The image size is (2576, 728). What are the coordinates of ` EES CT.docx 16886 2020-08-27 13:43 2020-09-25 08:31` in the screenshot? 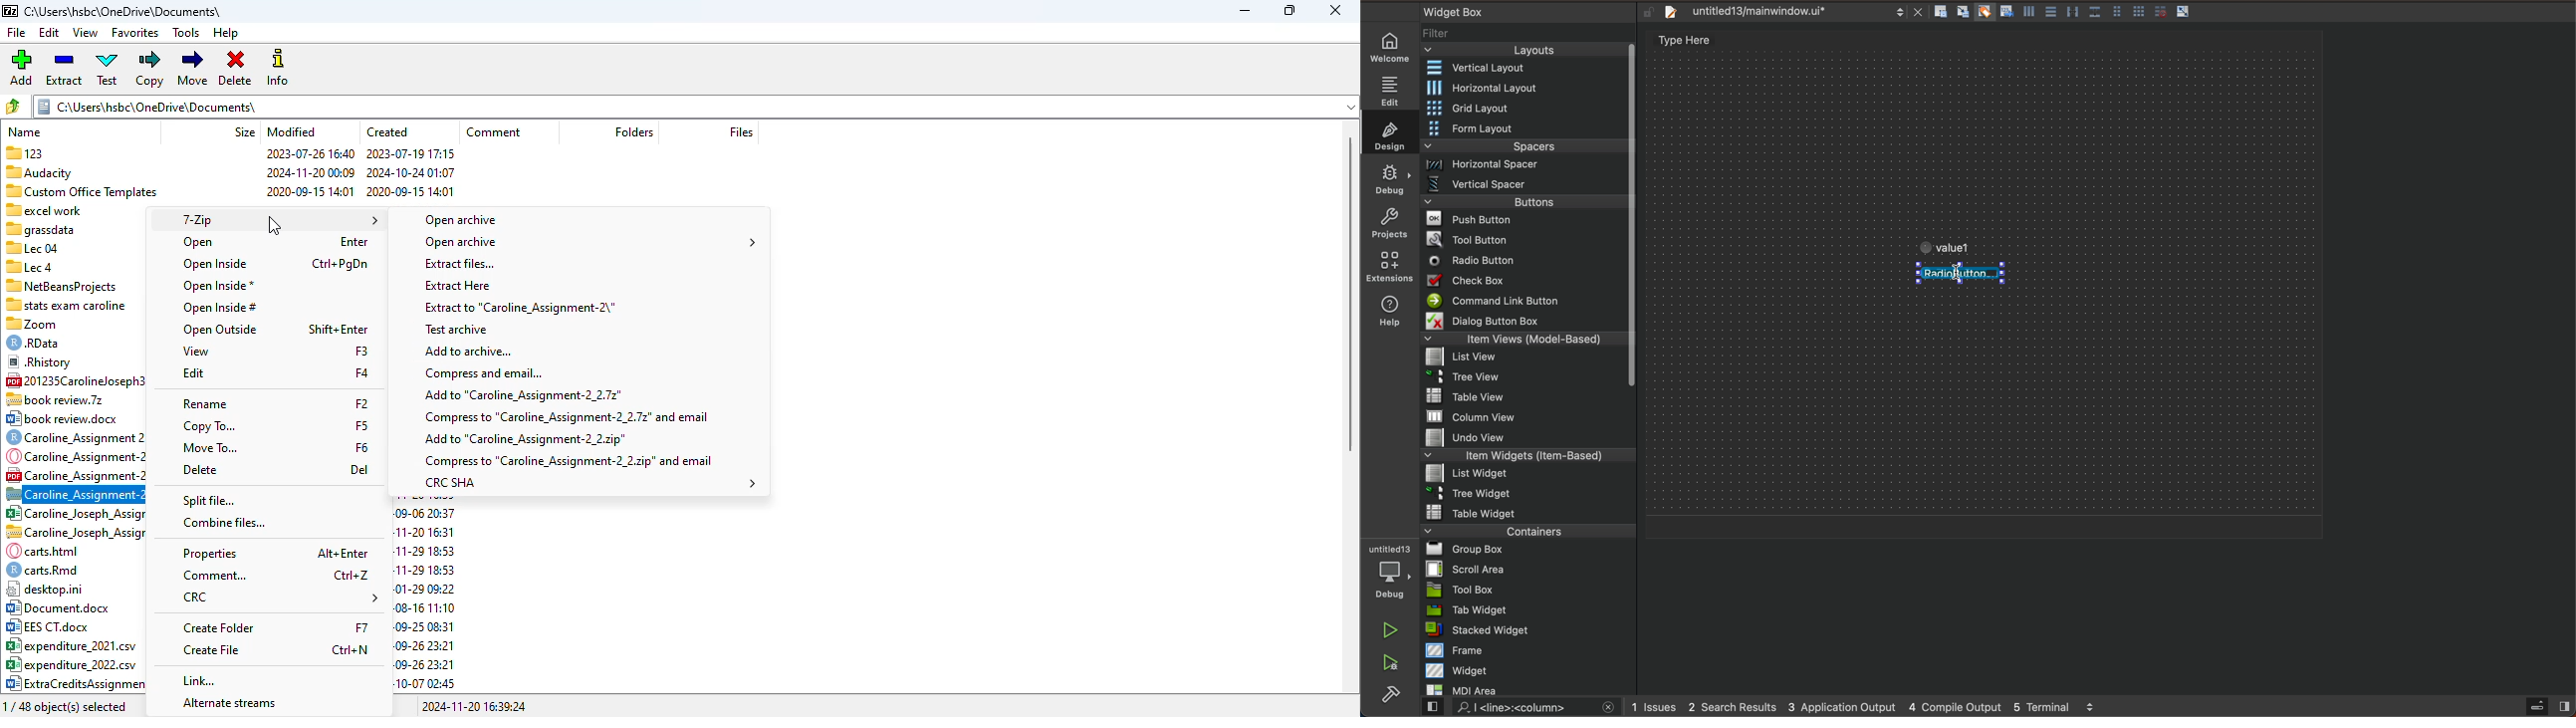 It's located at (73, 627).